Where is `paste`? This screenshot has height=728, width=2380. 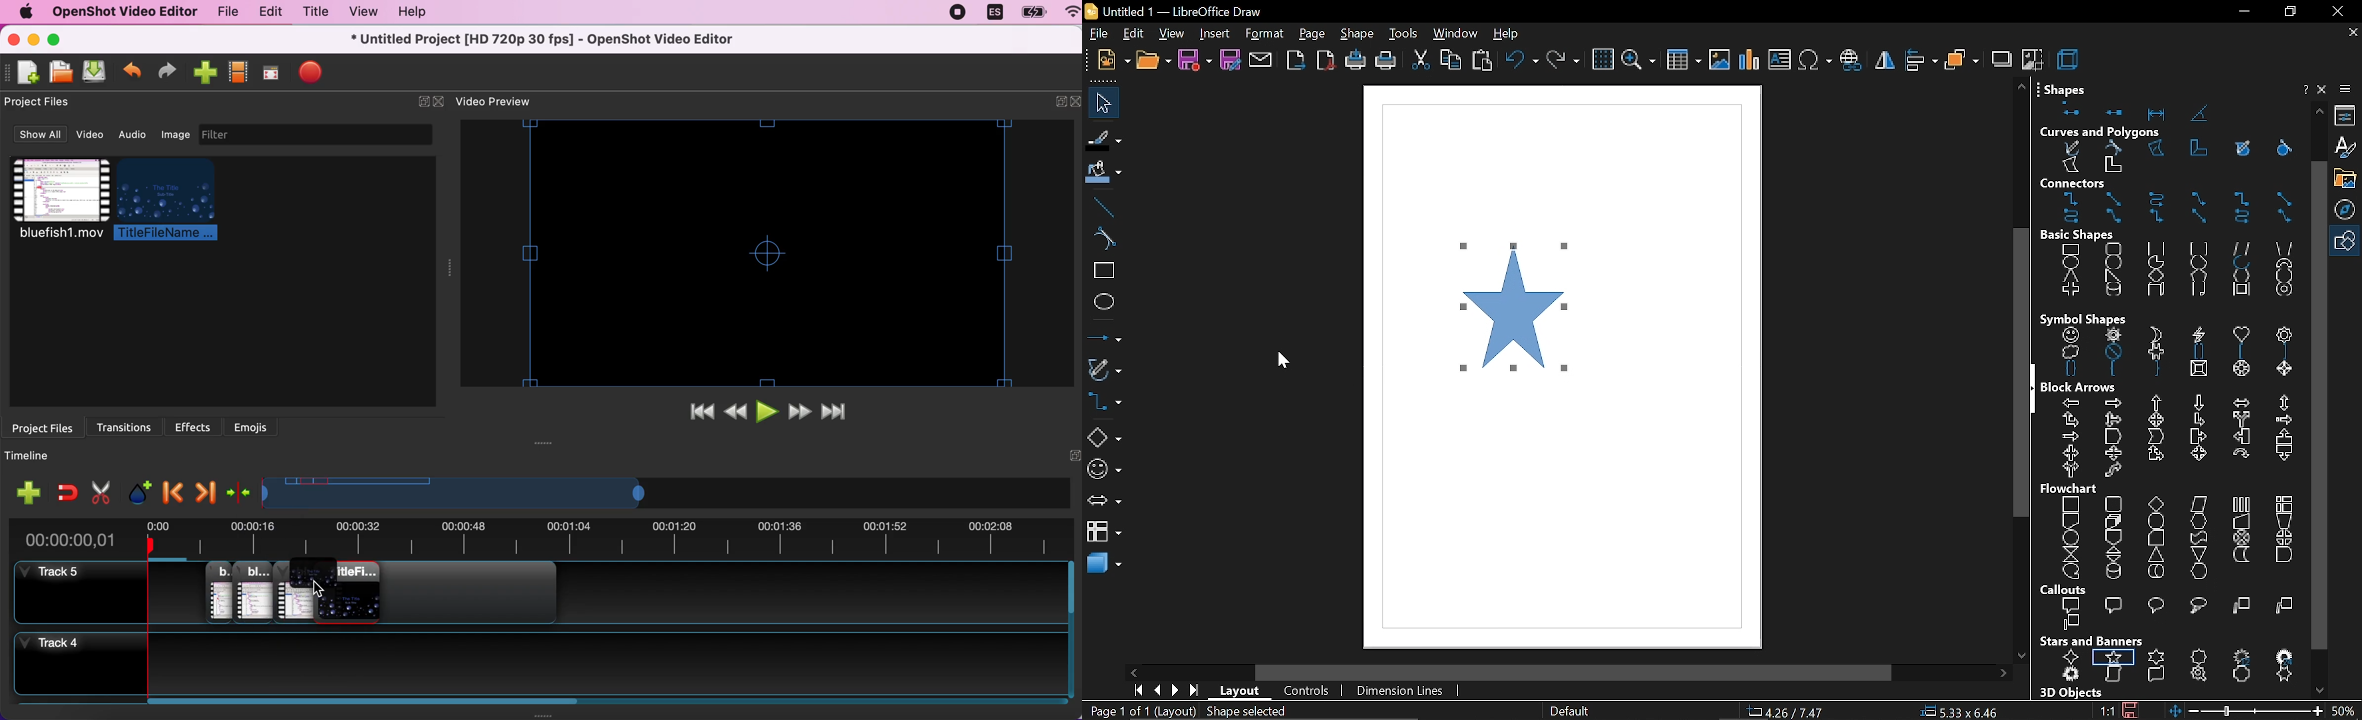 paste is located at coordinates (1483, 60).